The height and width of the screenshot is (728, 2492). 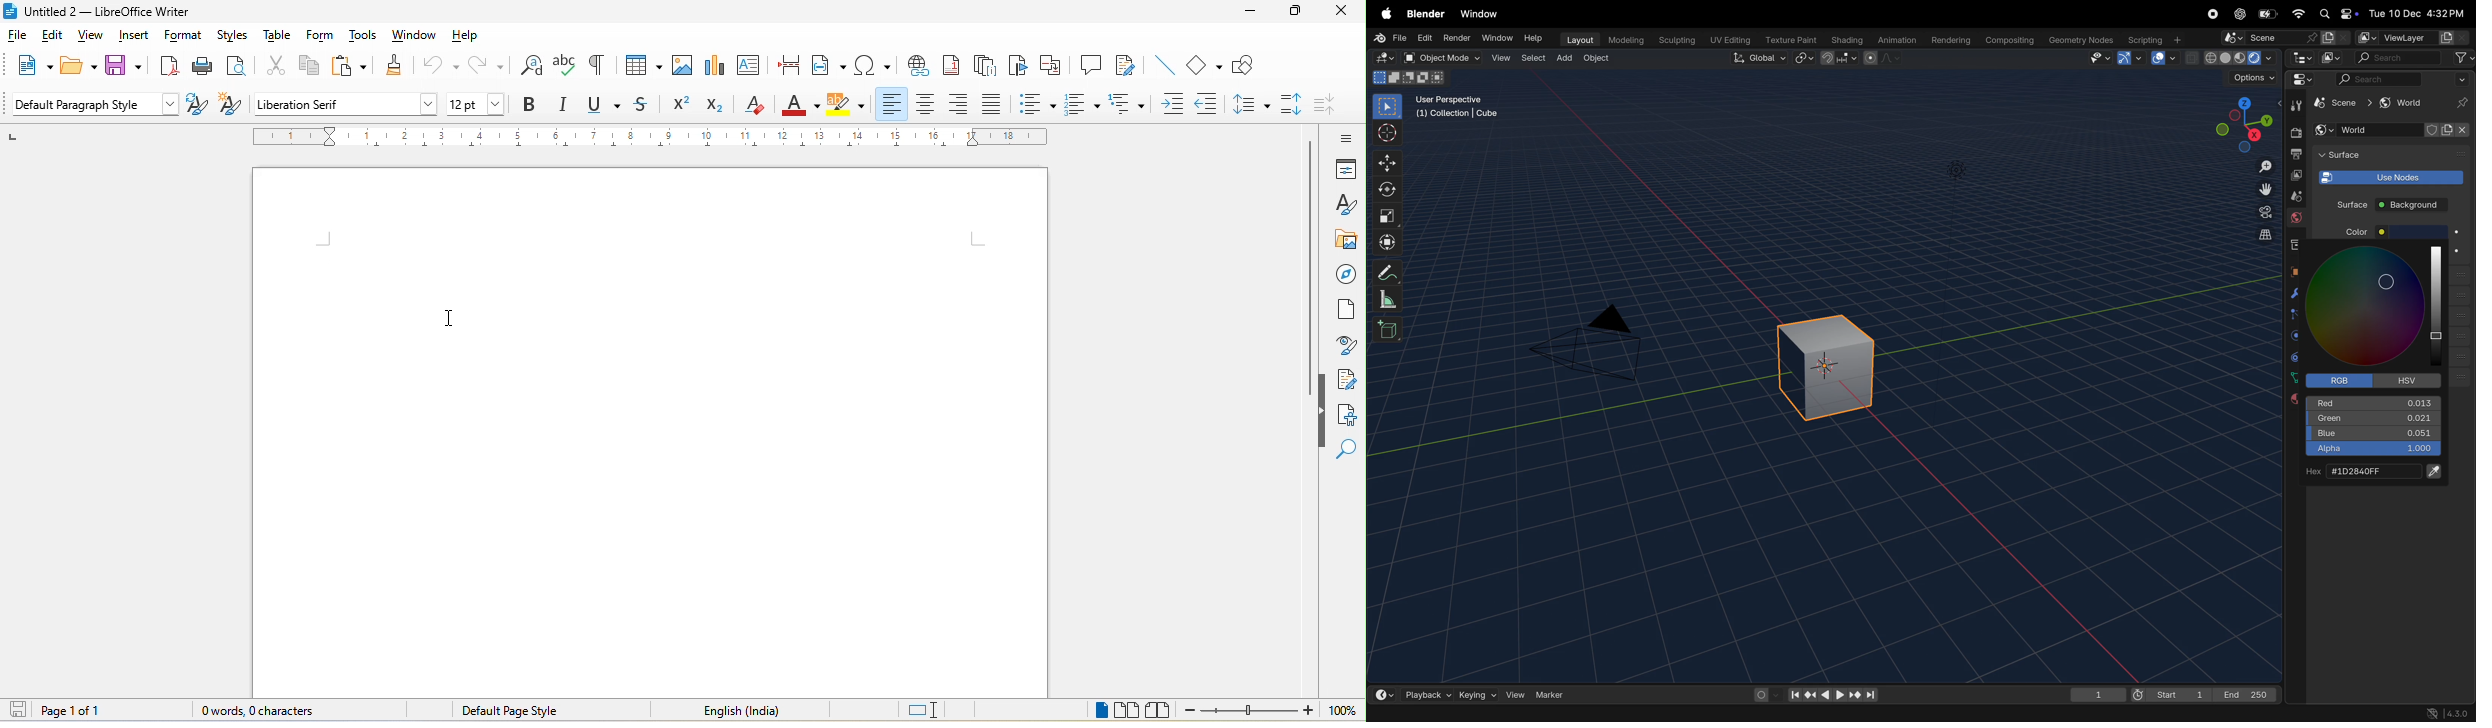 What do you see at coordinates (30, 64) in the screenshot?
I see `new` at bounding box center [30, 64].